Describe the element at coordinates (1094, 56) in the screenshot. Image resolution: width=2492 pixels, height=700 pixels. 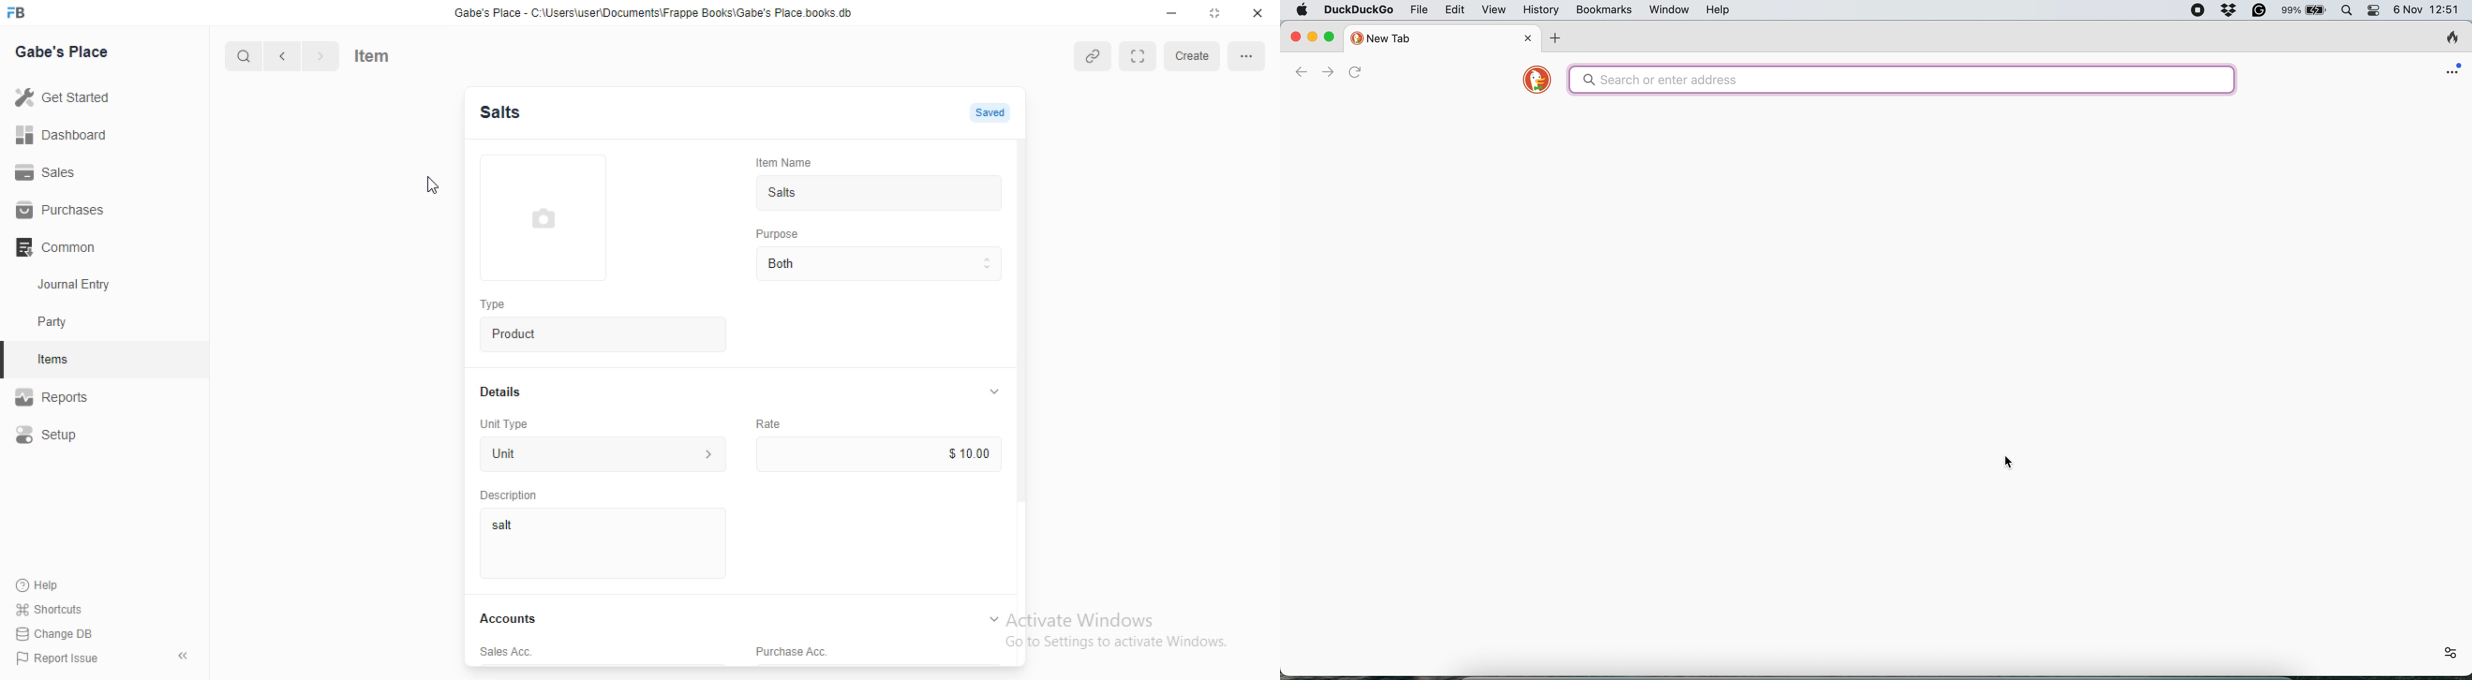
I see `link` at that location.